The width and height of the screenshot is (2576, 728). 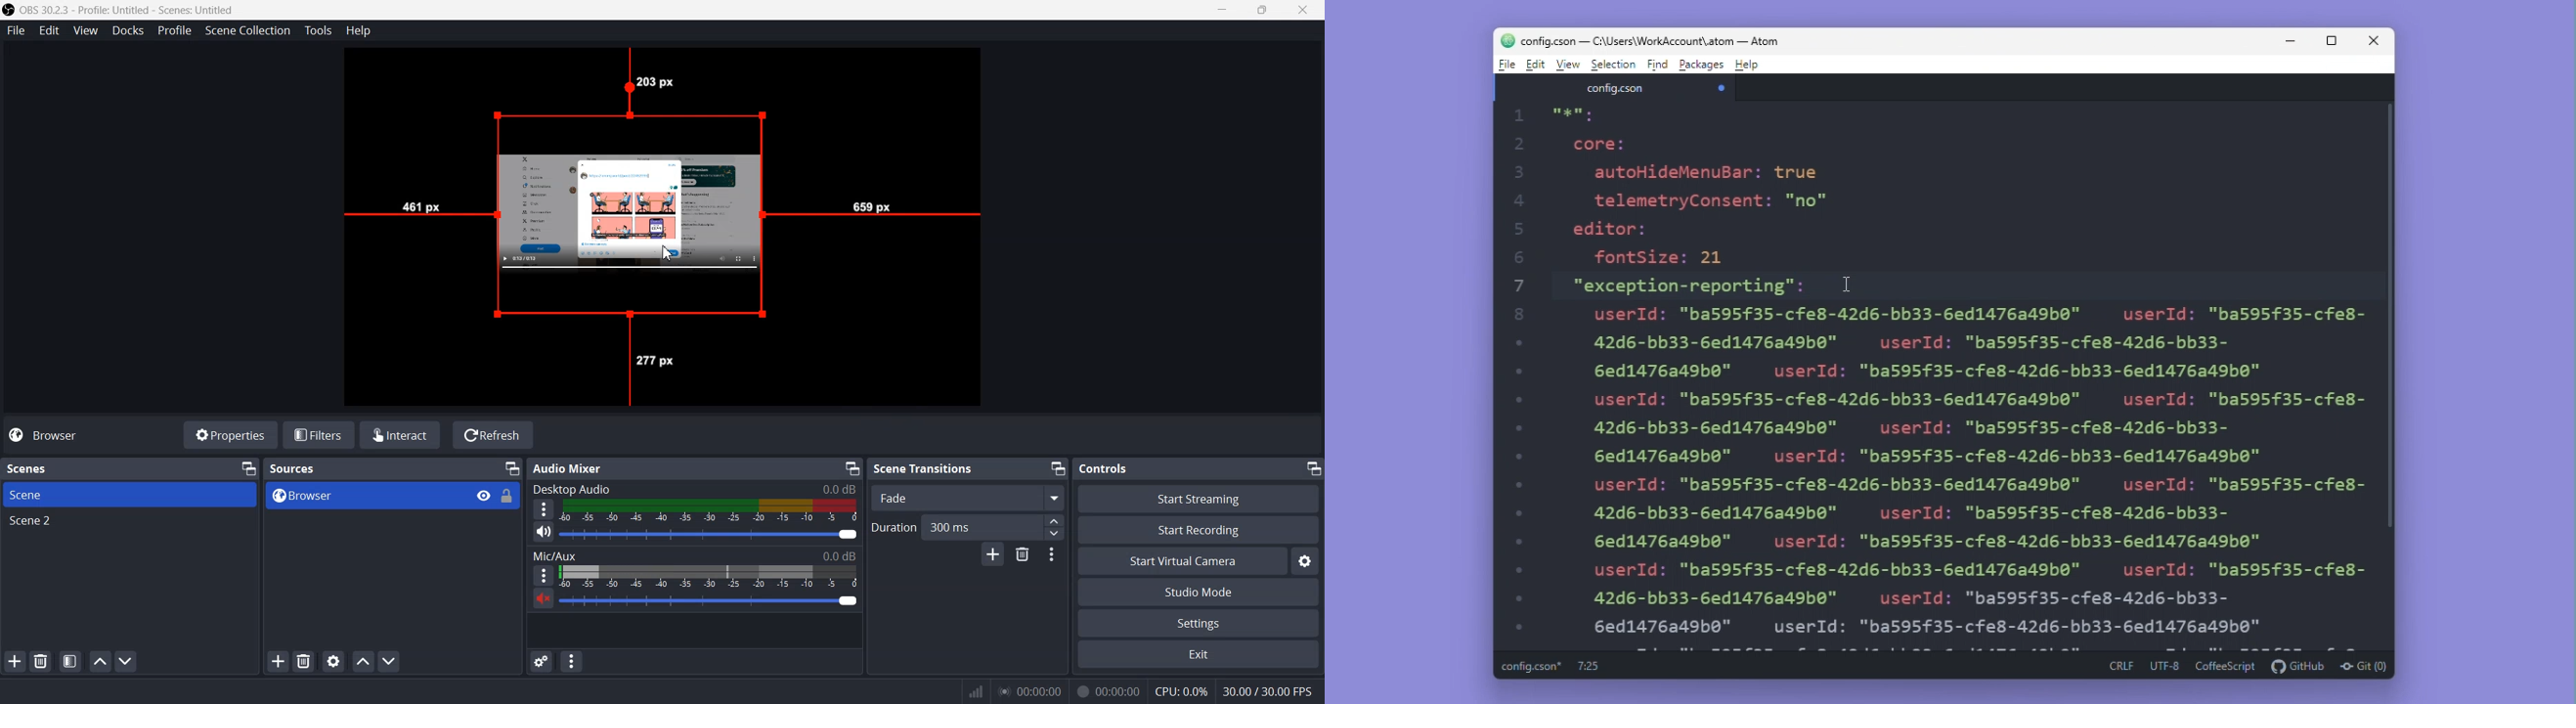 I want to click on Fade, so click(x=947, y=498).